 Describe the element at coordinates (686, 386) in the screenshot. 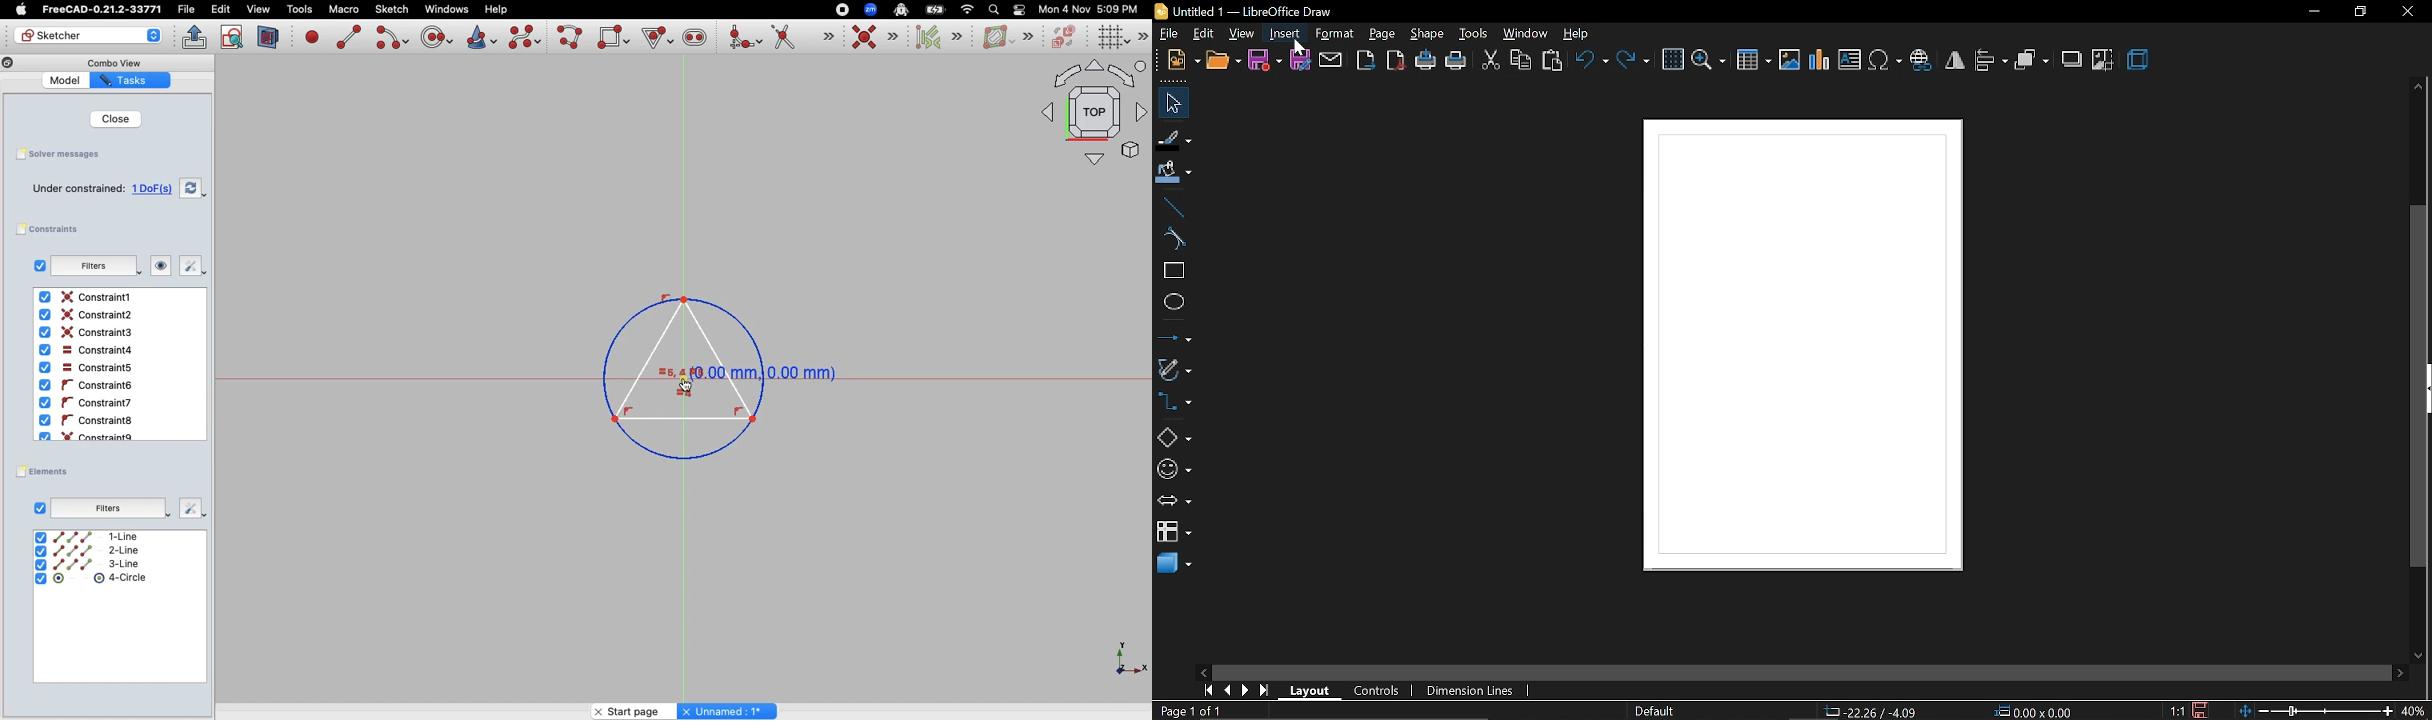

I see `Cursor` at that location.